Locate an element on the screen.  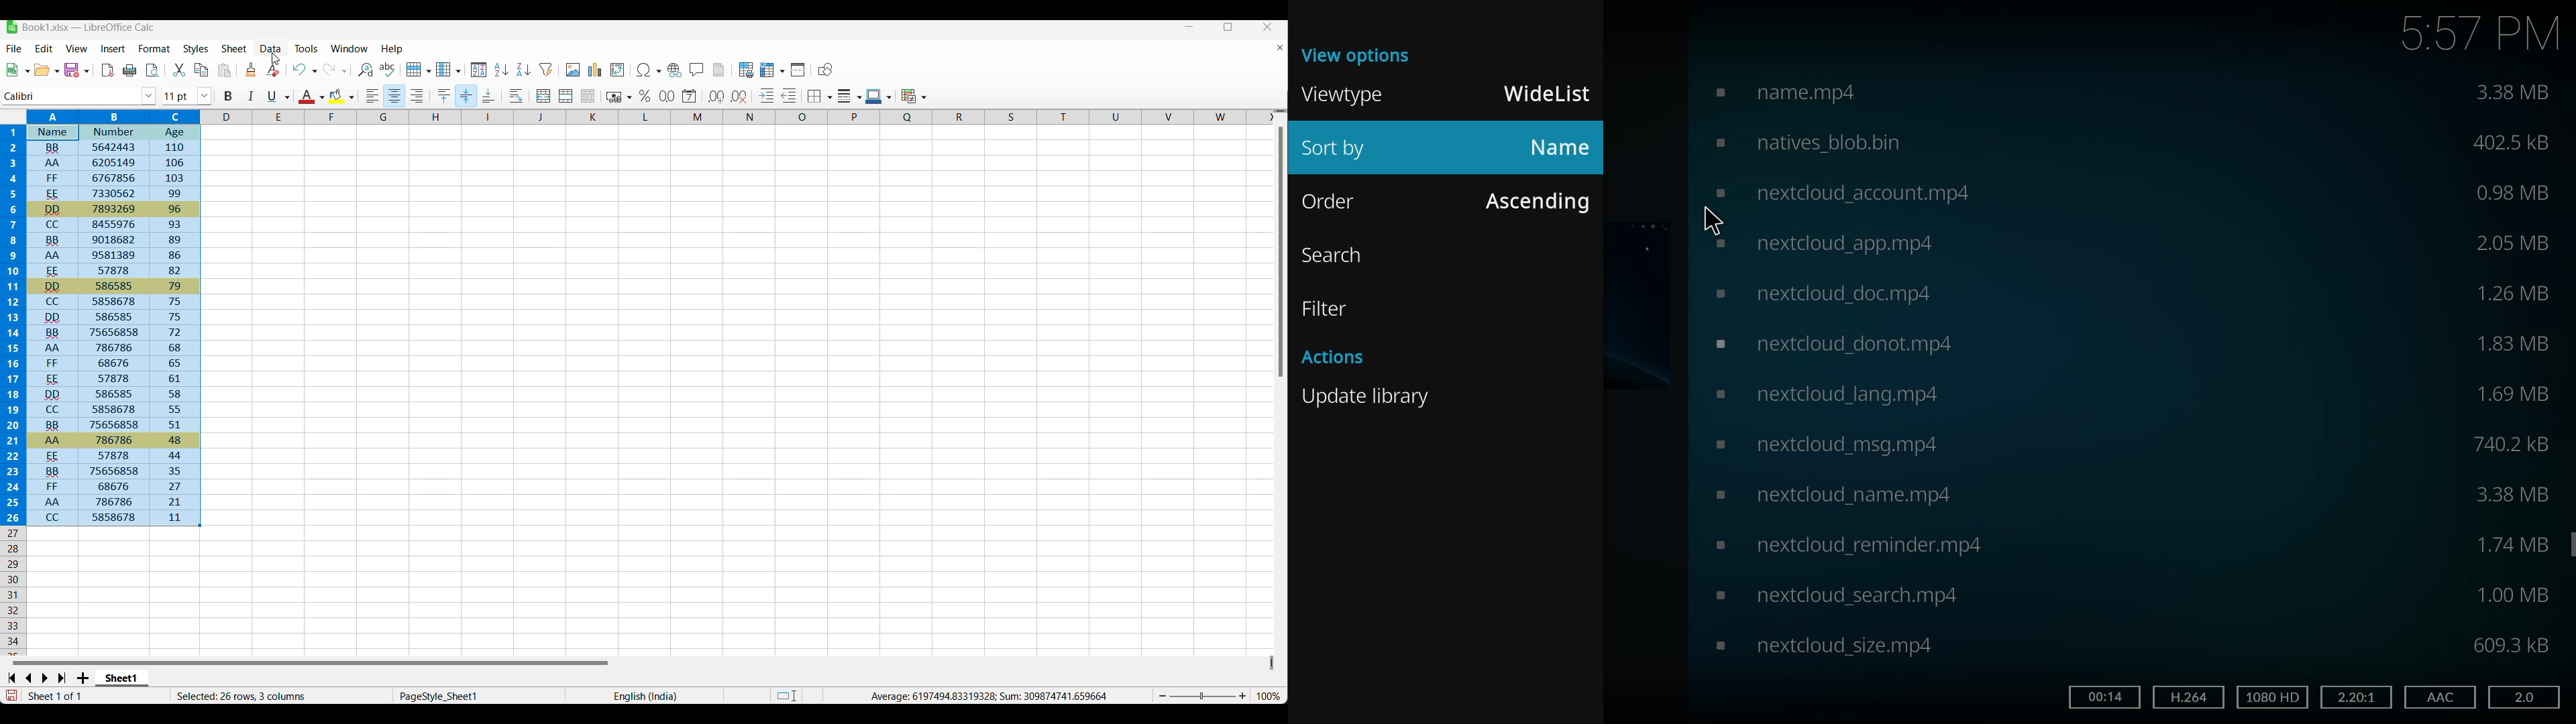
Decrease indentation is located at coordinates (790, 95).